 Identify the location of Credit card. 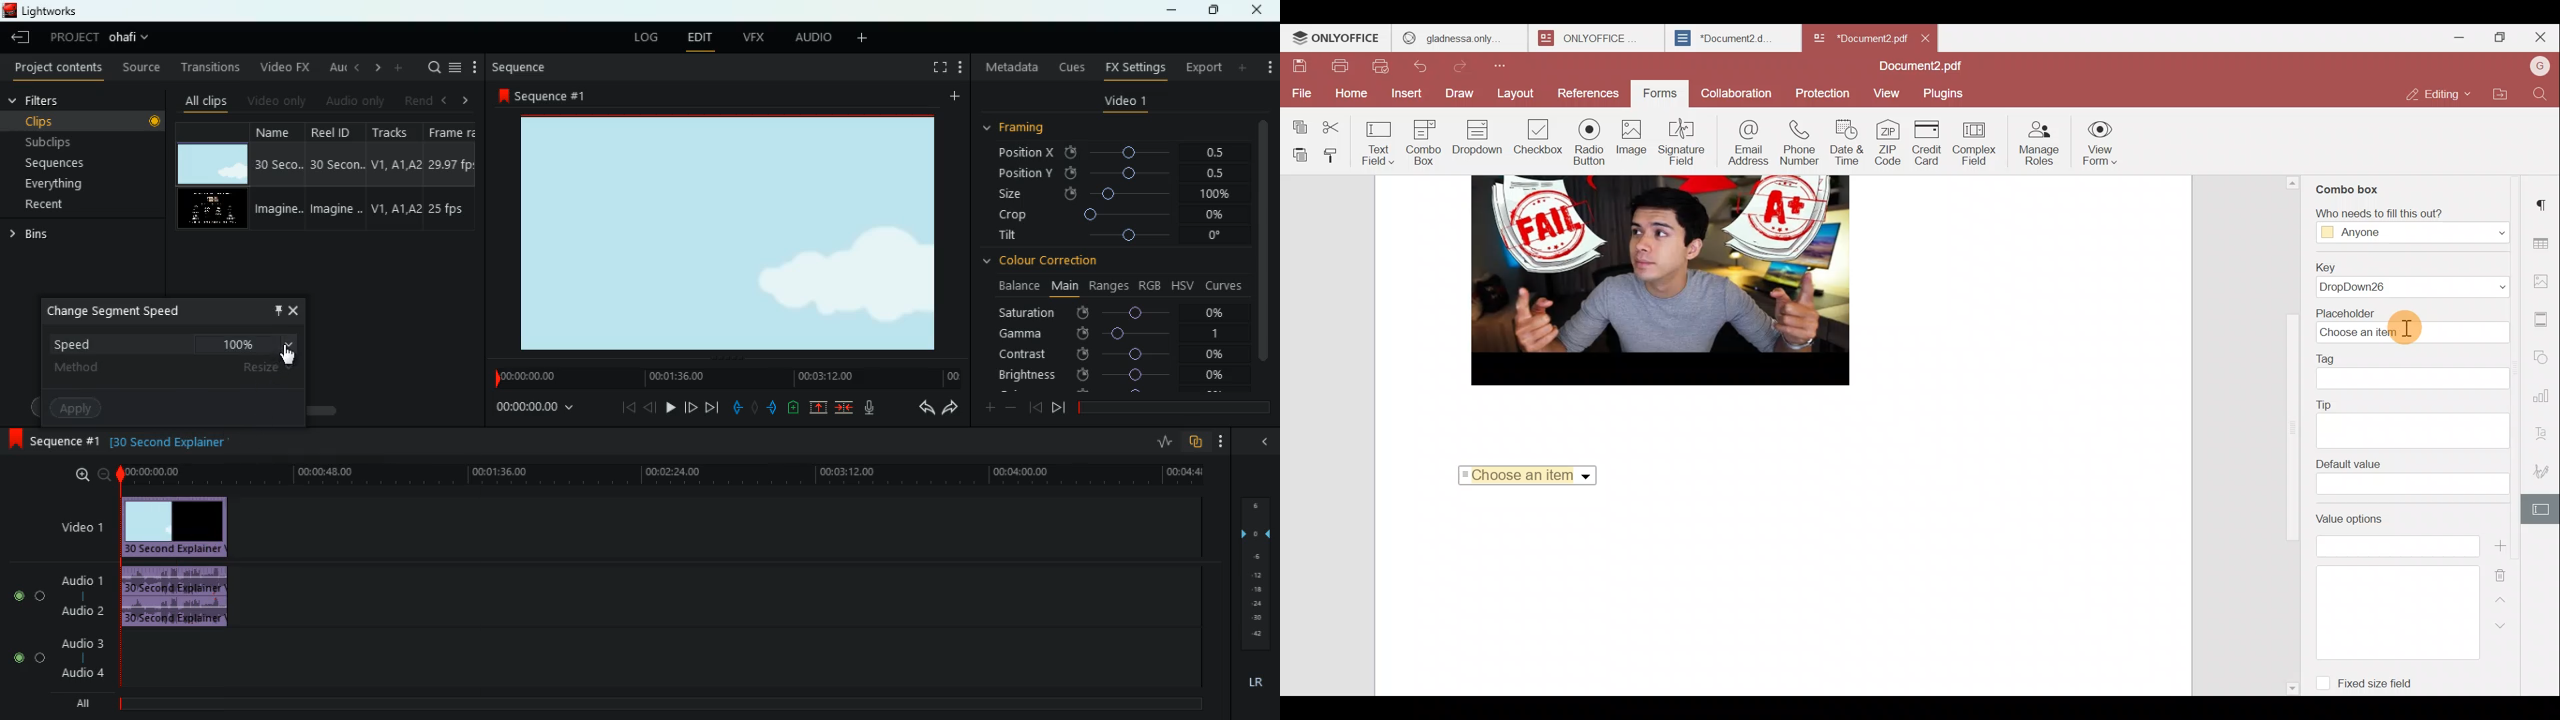
(1929, 143).